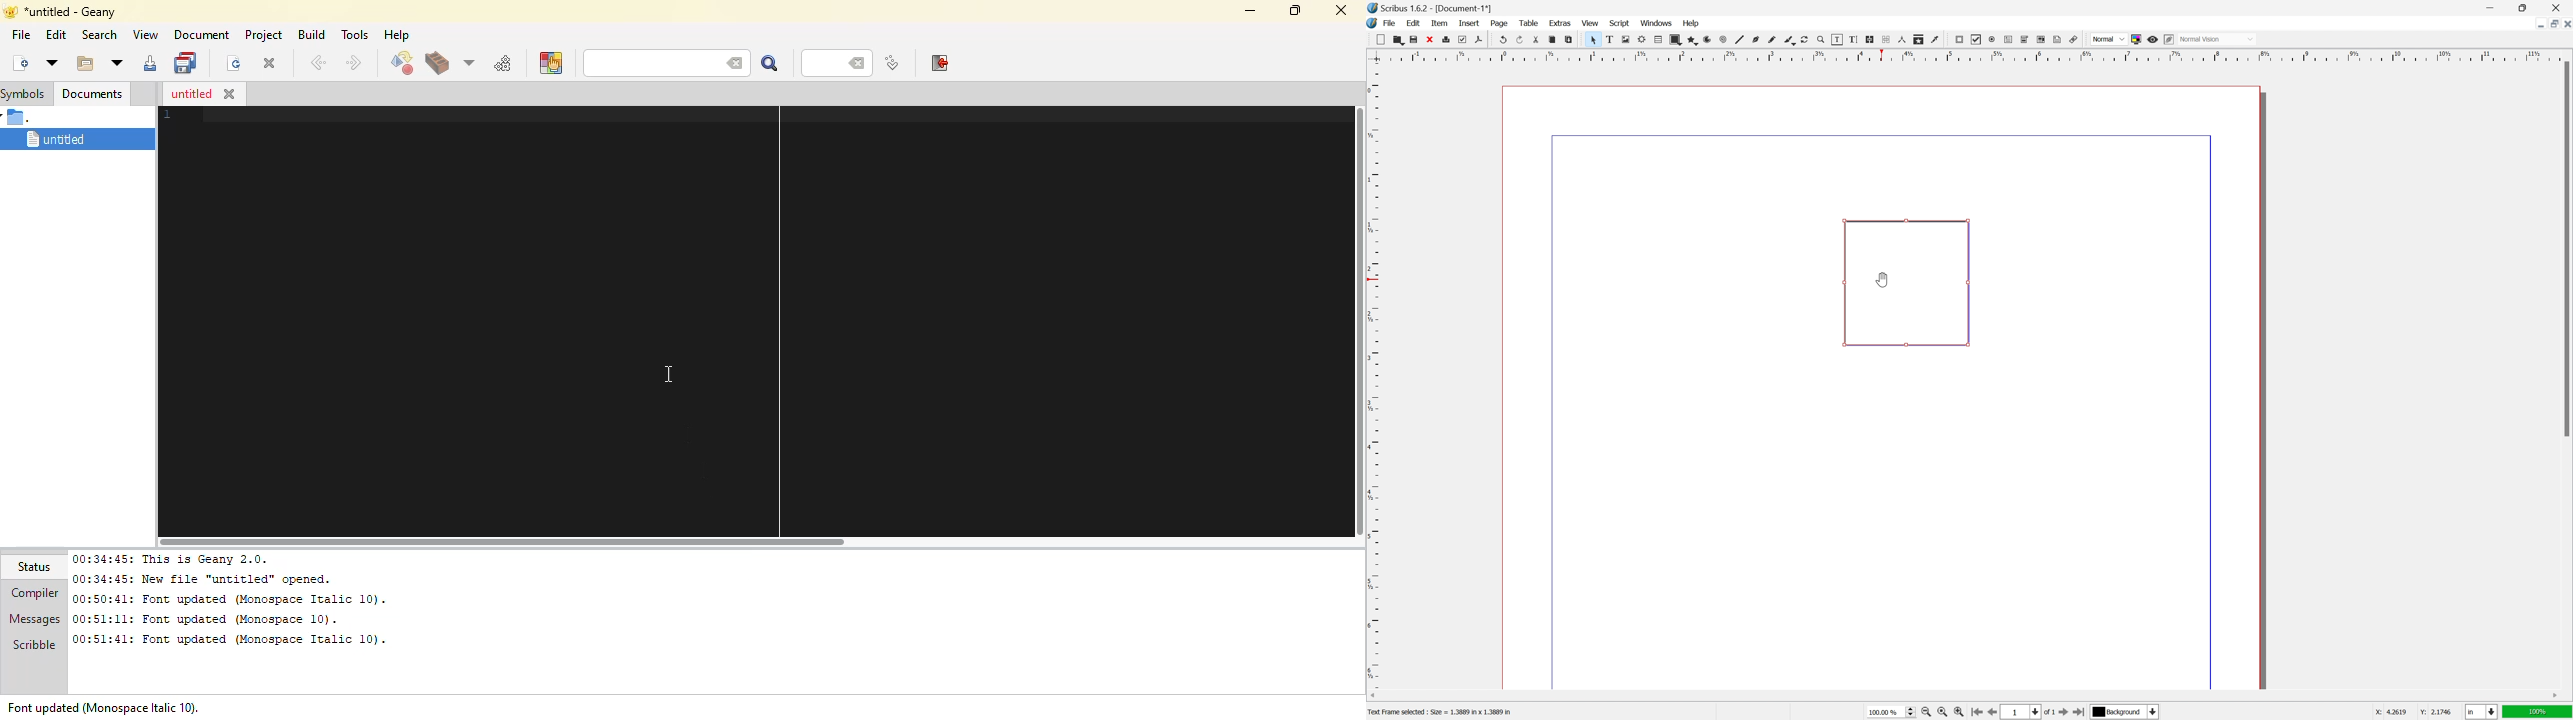 The image size is (2576, 728). Describe the element at coordinates (1724, 39) in the screenshot. I see `spiral` at that location.